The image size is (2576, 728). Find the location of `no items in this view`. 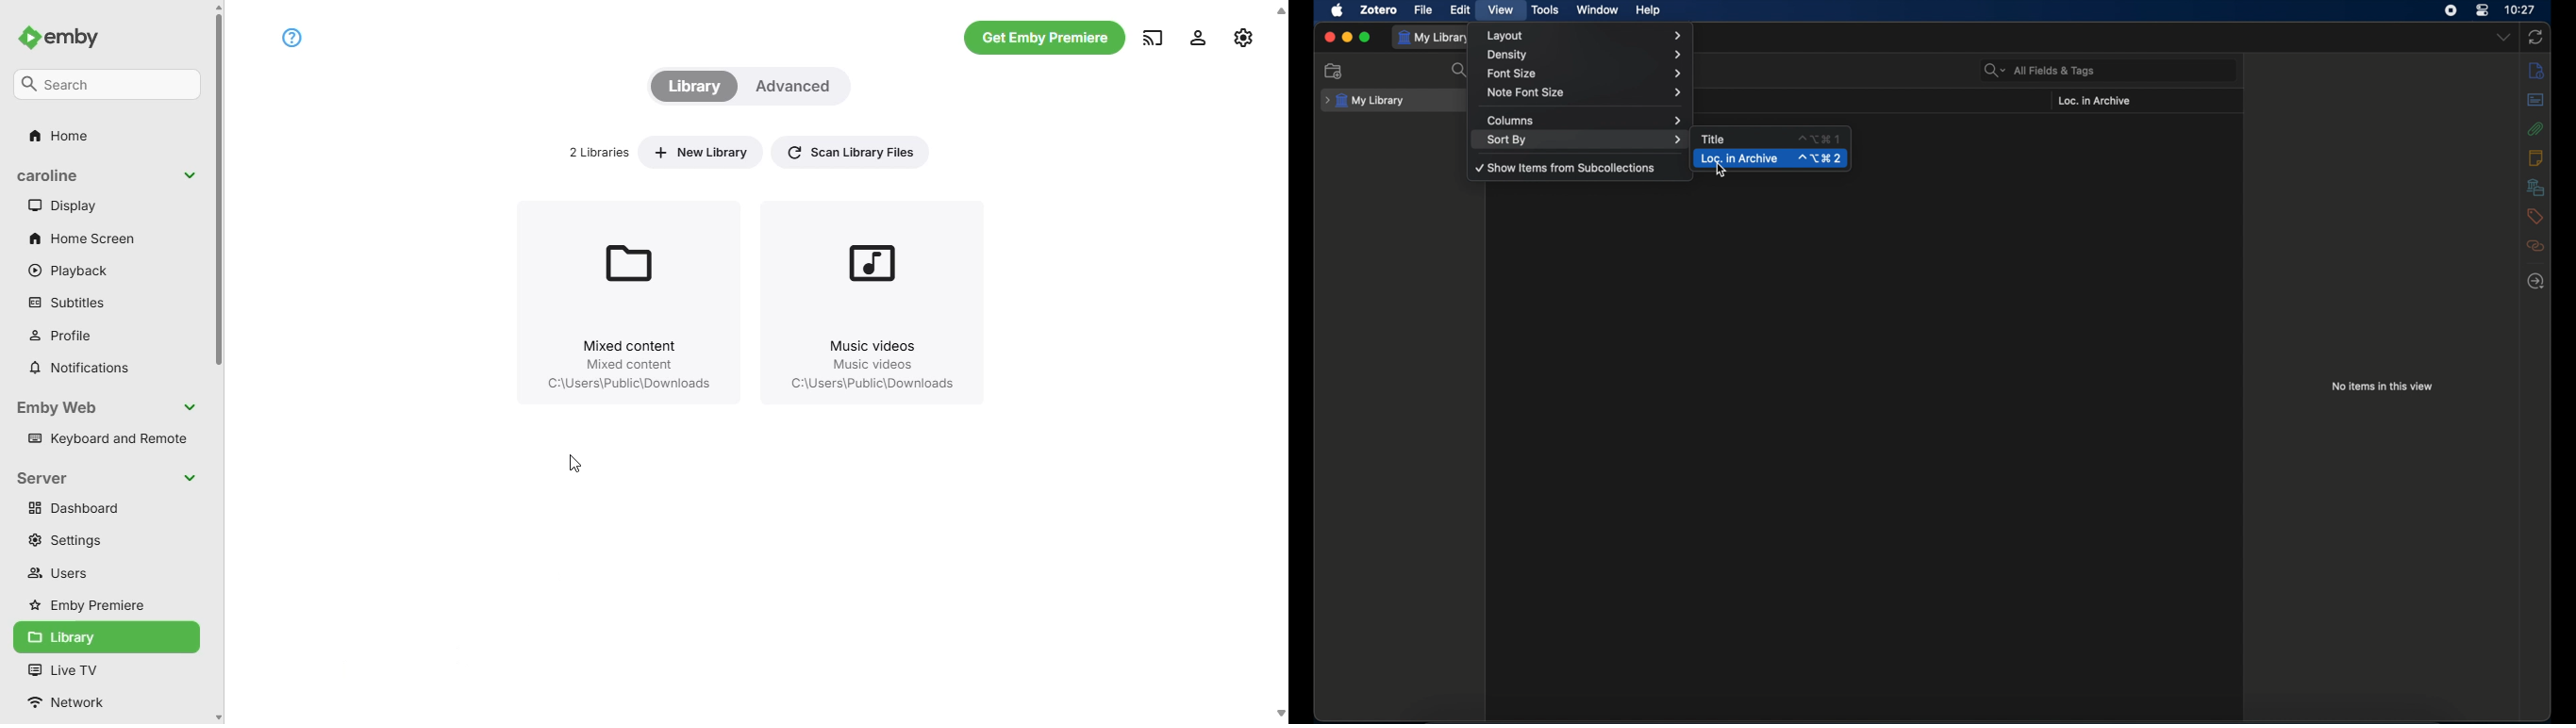

no items in this view is located at coordinates (2383, 386).